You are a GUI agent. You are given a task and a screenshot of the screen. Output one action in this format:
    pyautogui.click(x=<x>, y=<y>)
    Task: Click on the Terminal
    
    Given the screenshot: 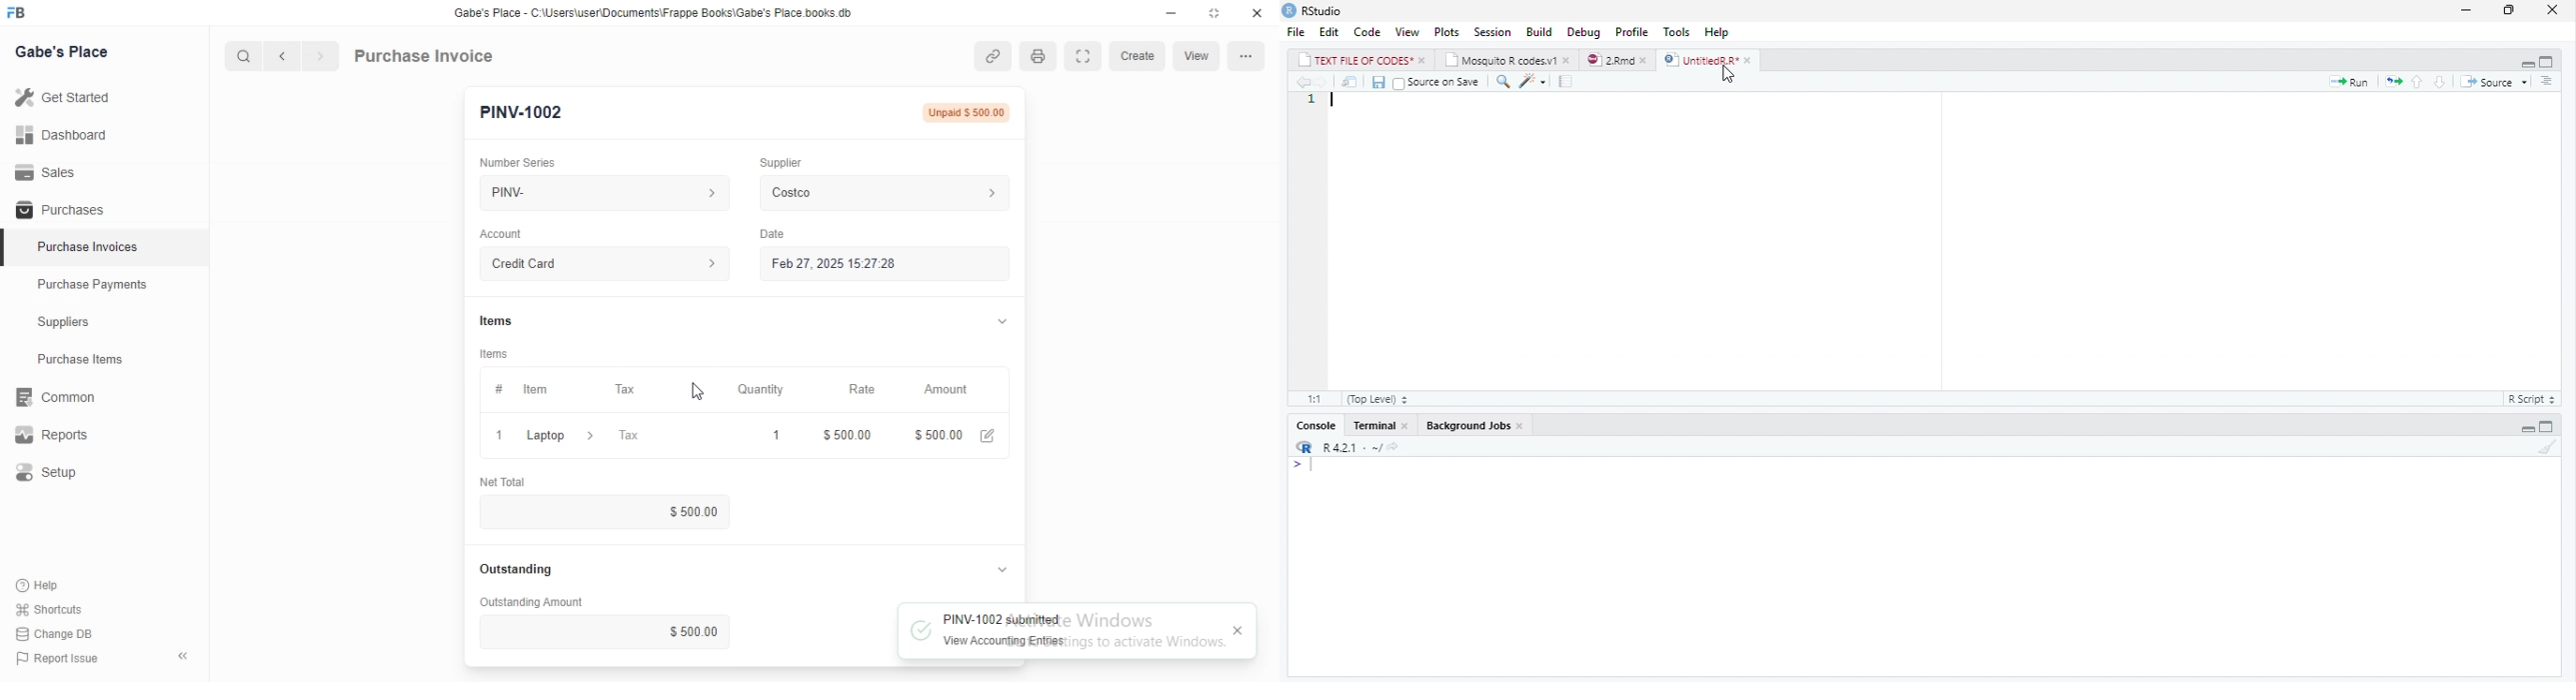 What is the action you would take?
    pyautogui.click(x=1375, y=426)
    